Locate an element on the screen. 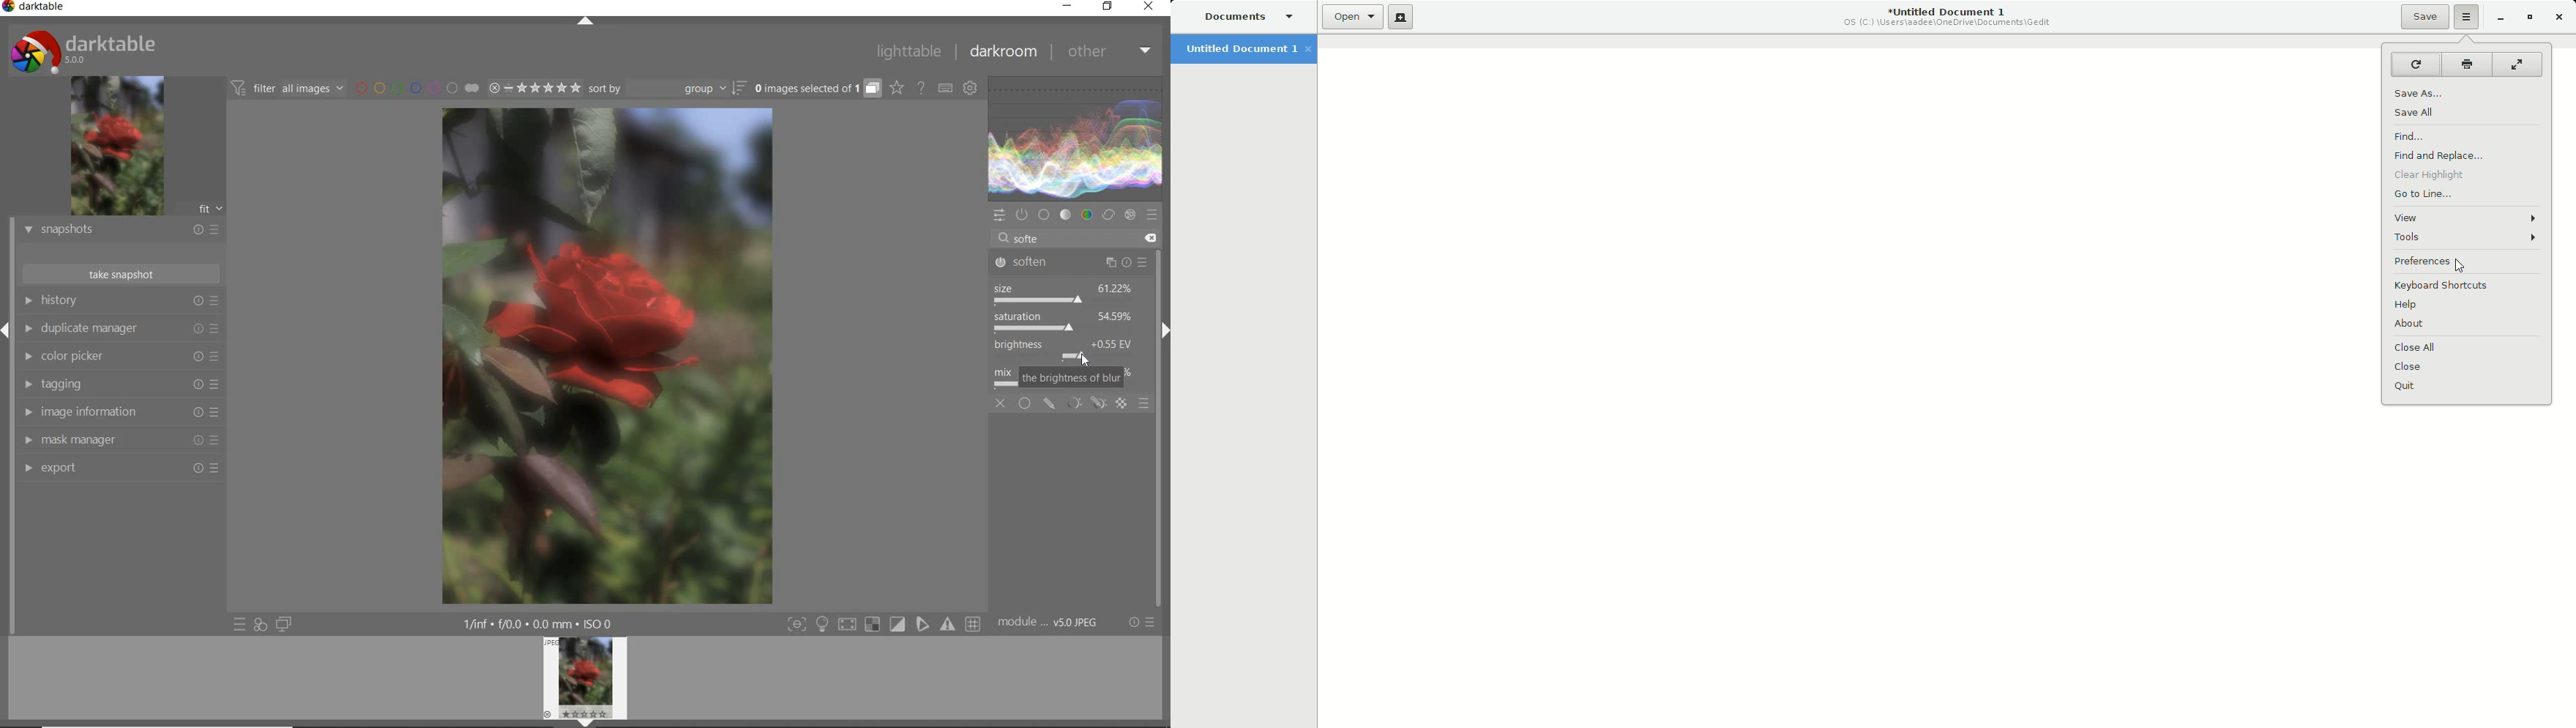  the size of blur is located at coordinates (1071, 322).